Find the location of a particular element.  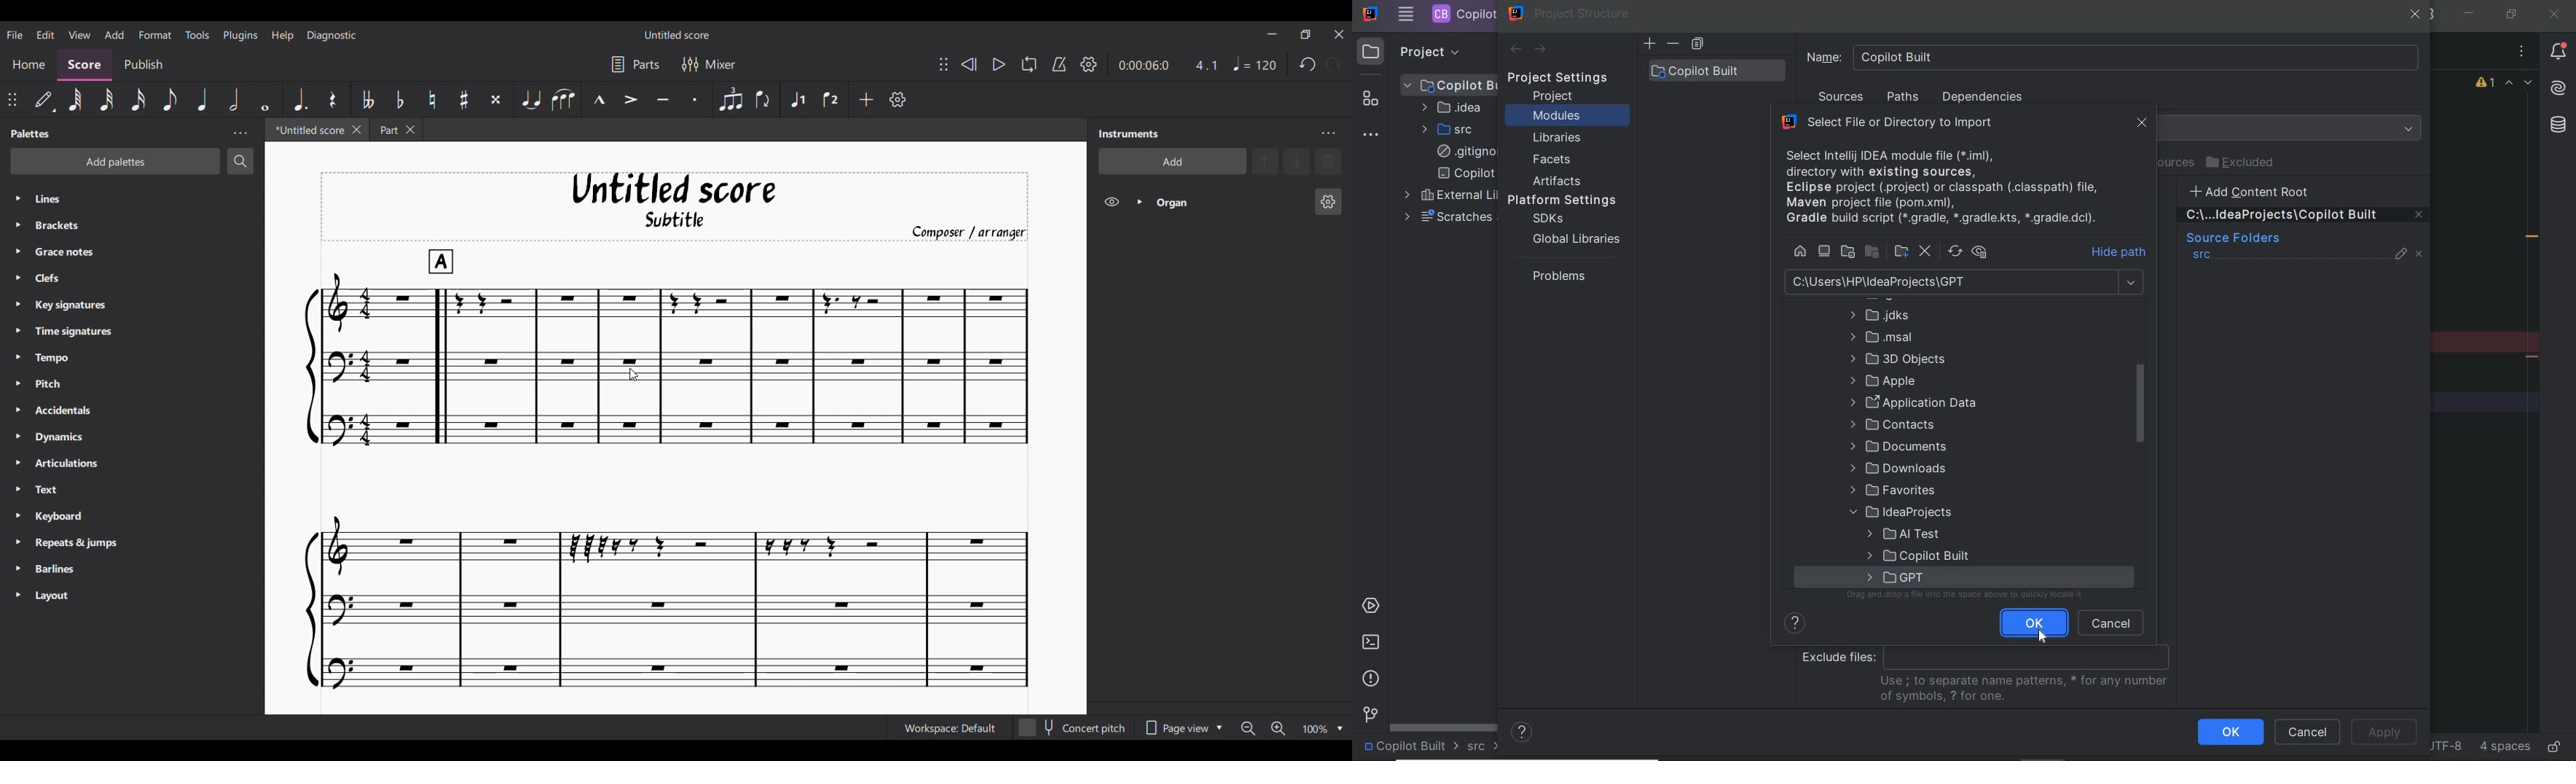

Current score is located at coordinates (665, 470).